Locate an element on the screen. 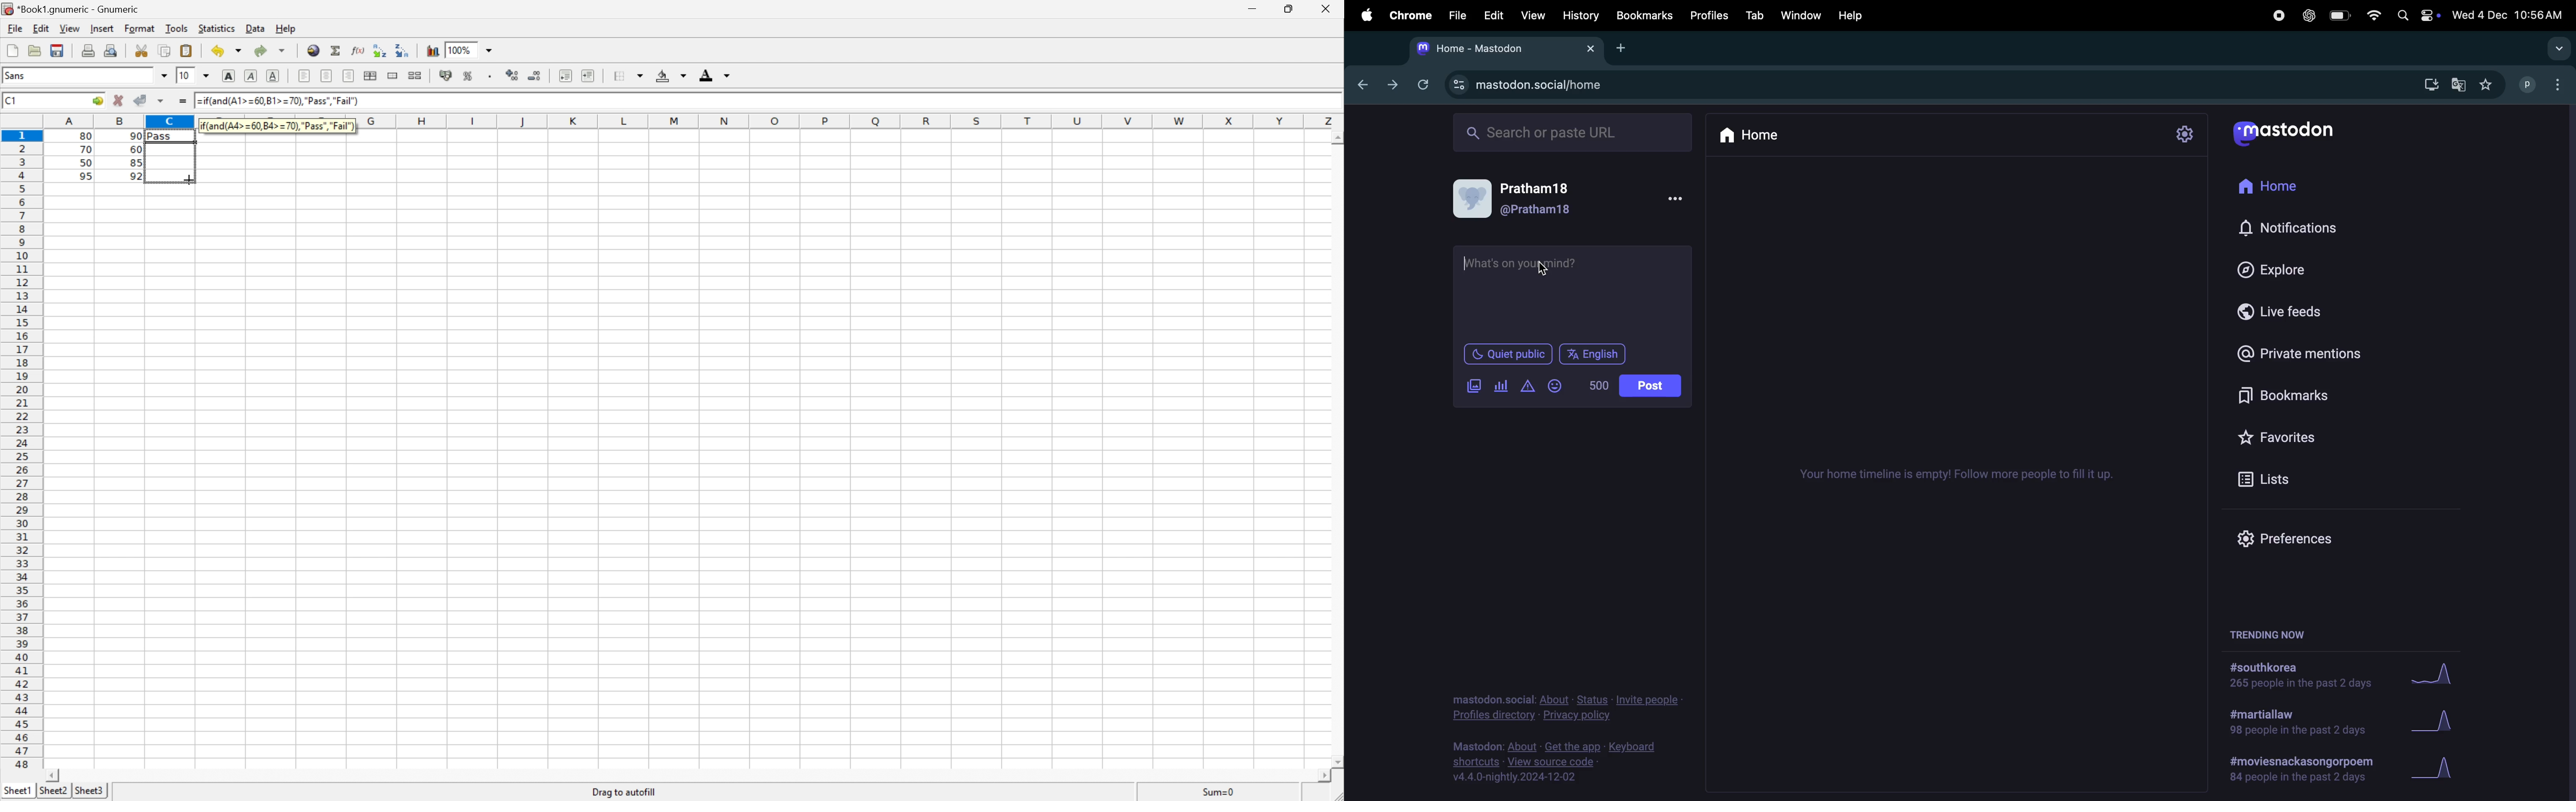  mastodon tab is located at coordinates (1507, 47).